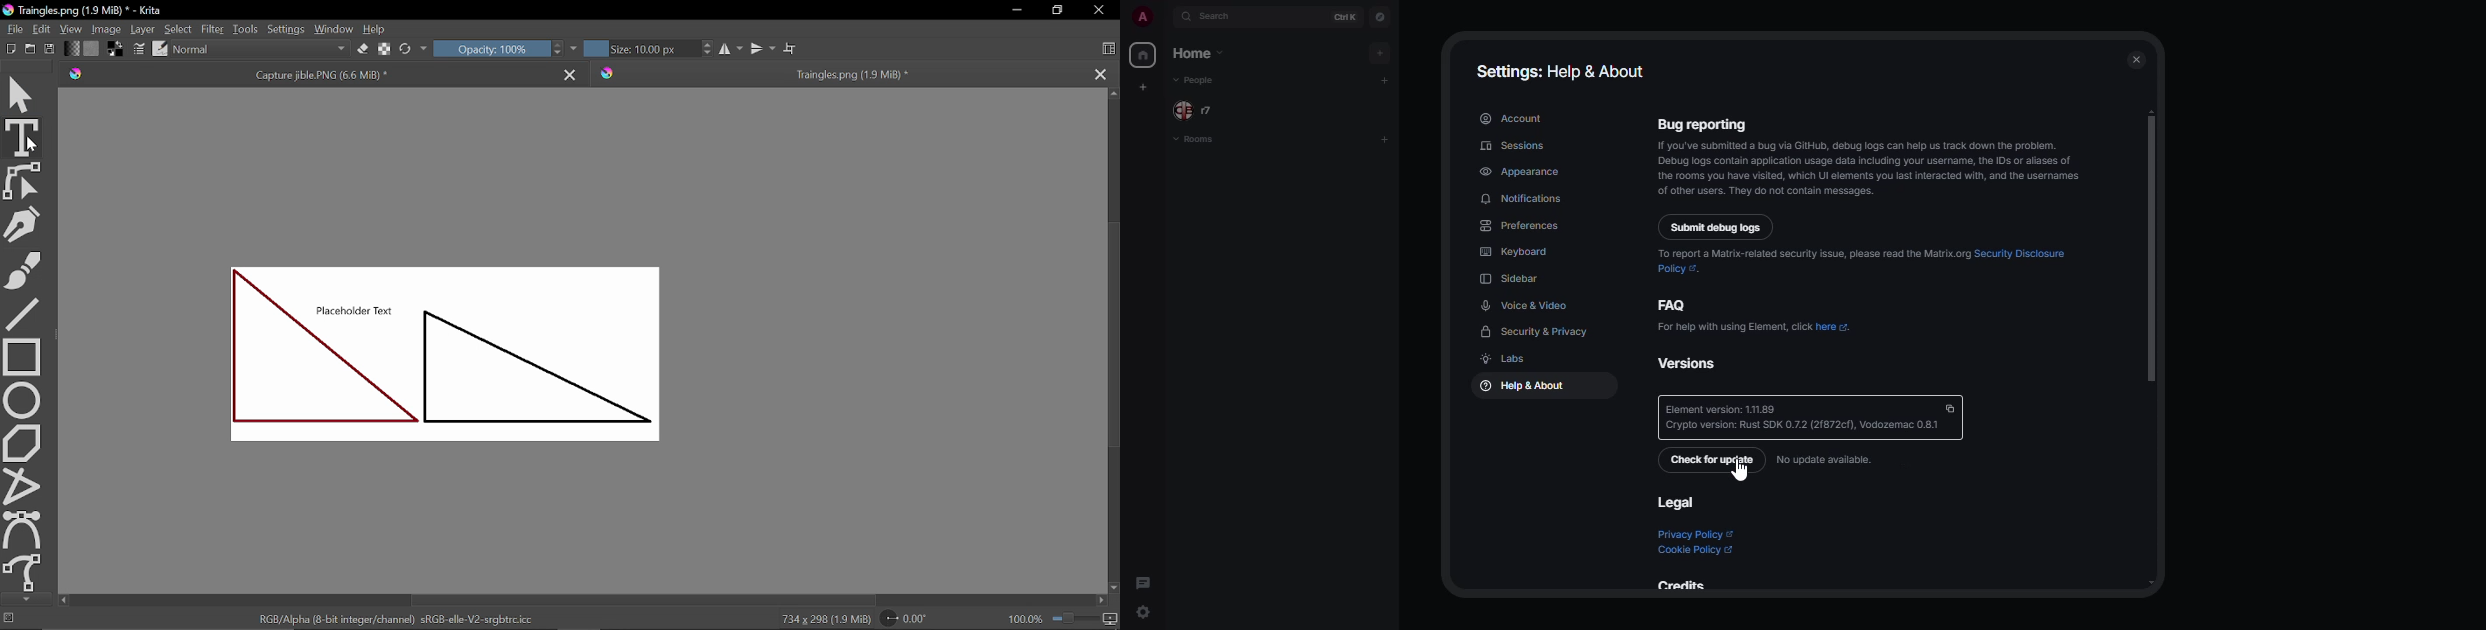 This screenshot has width=2492, height=644. I want to click on check for update, so click(1714, 460).